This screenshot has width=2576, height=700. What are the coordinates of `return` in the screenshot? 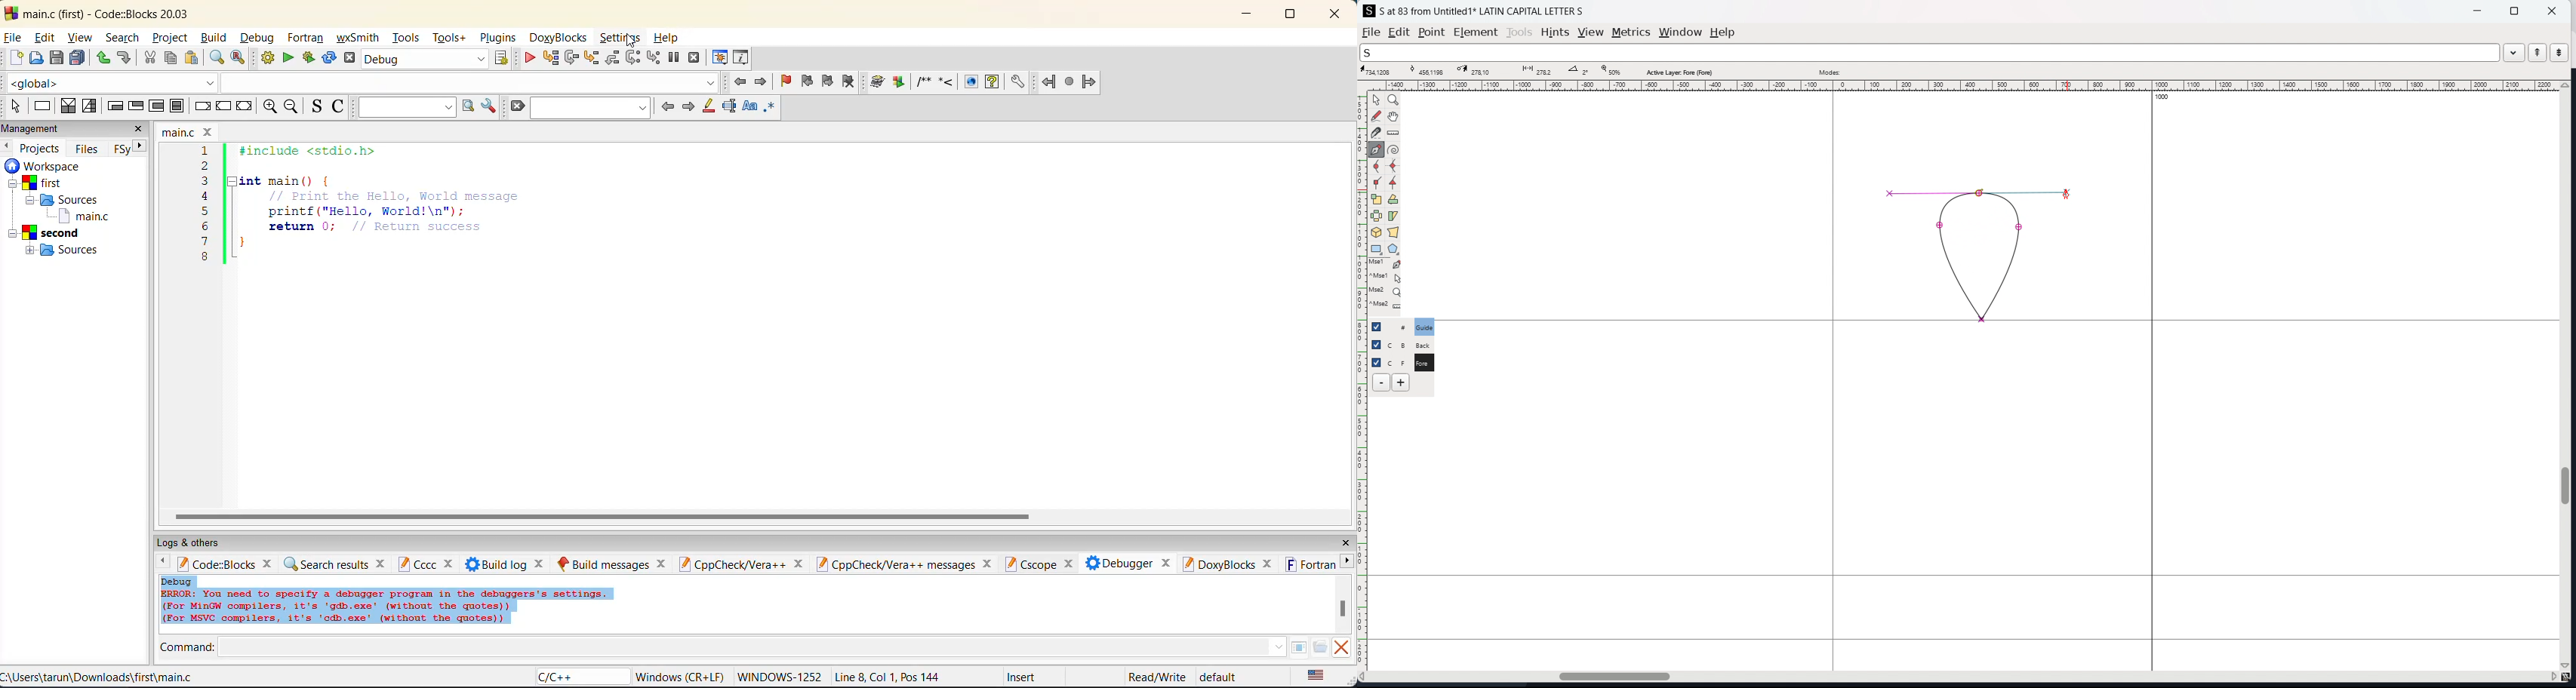 It's located at (247, 106).